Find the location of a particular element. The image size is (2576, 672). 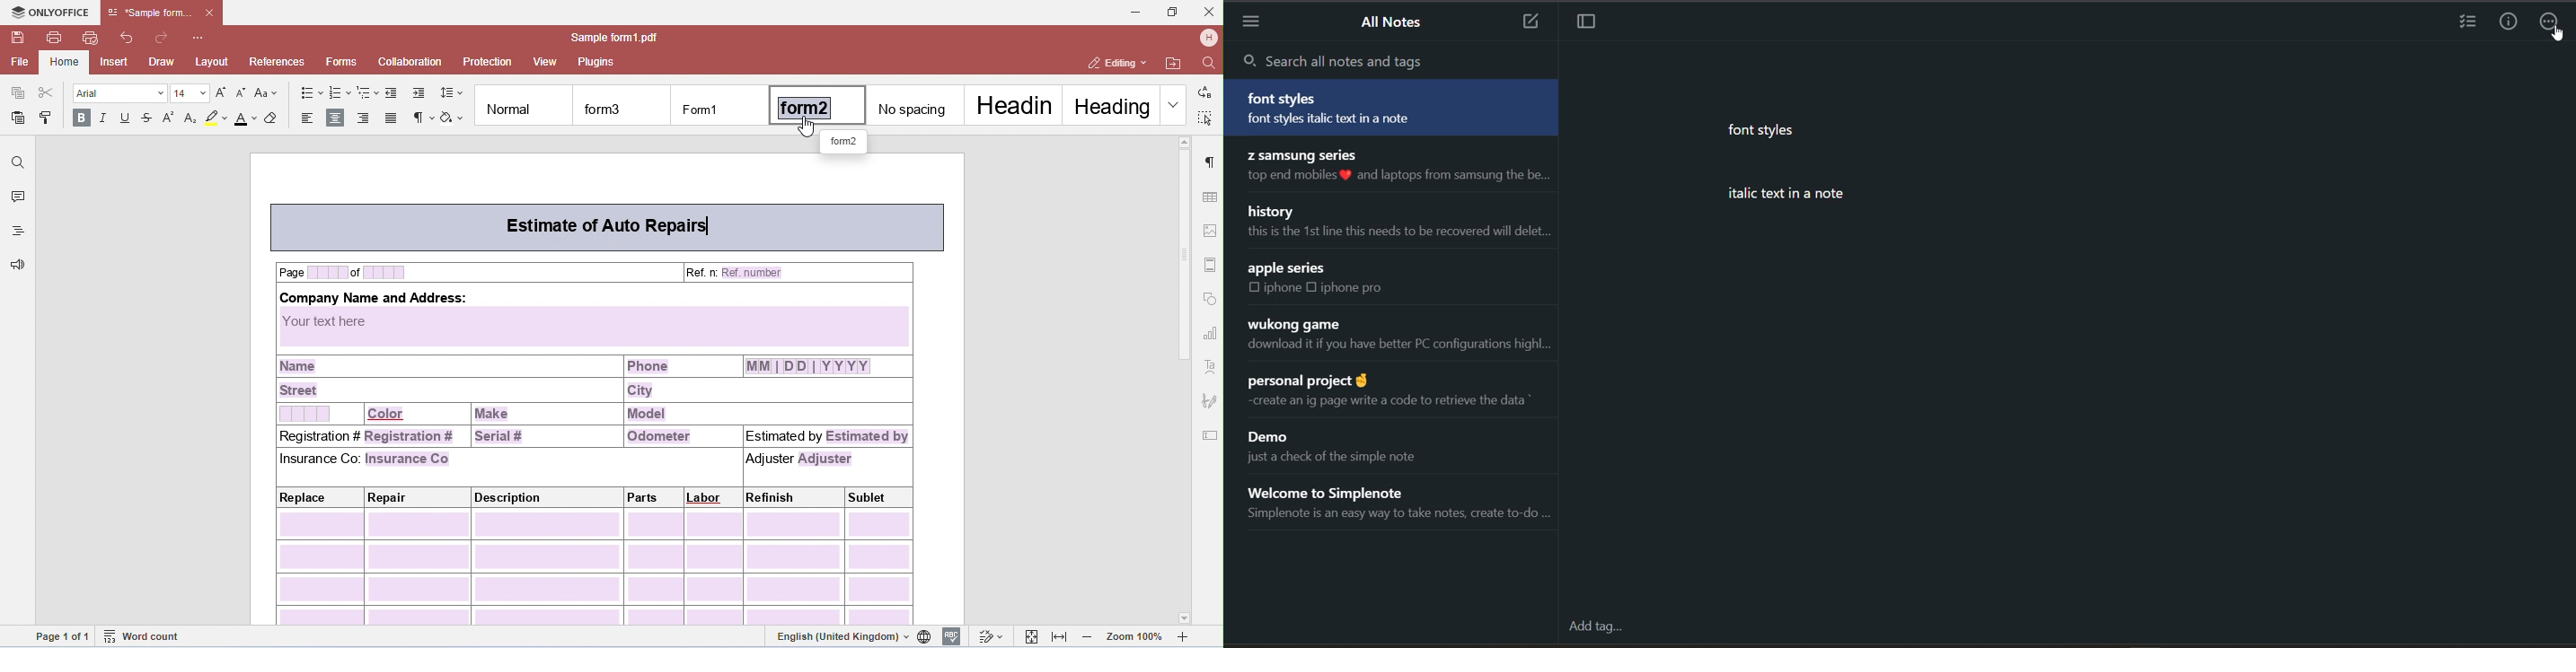

note title and preview is located at coordinates (1392, 107).